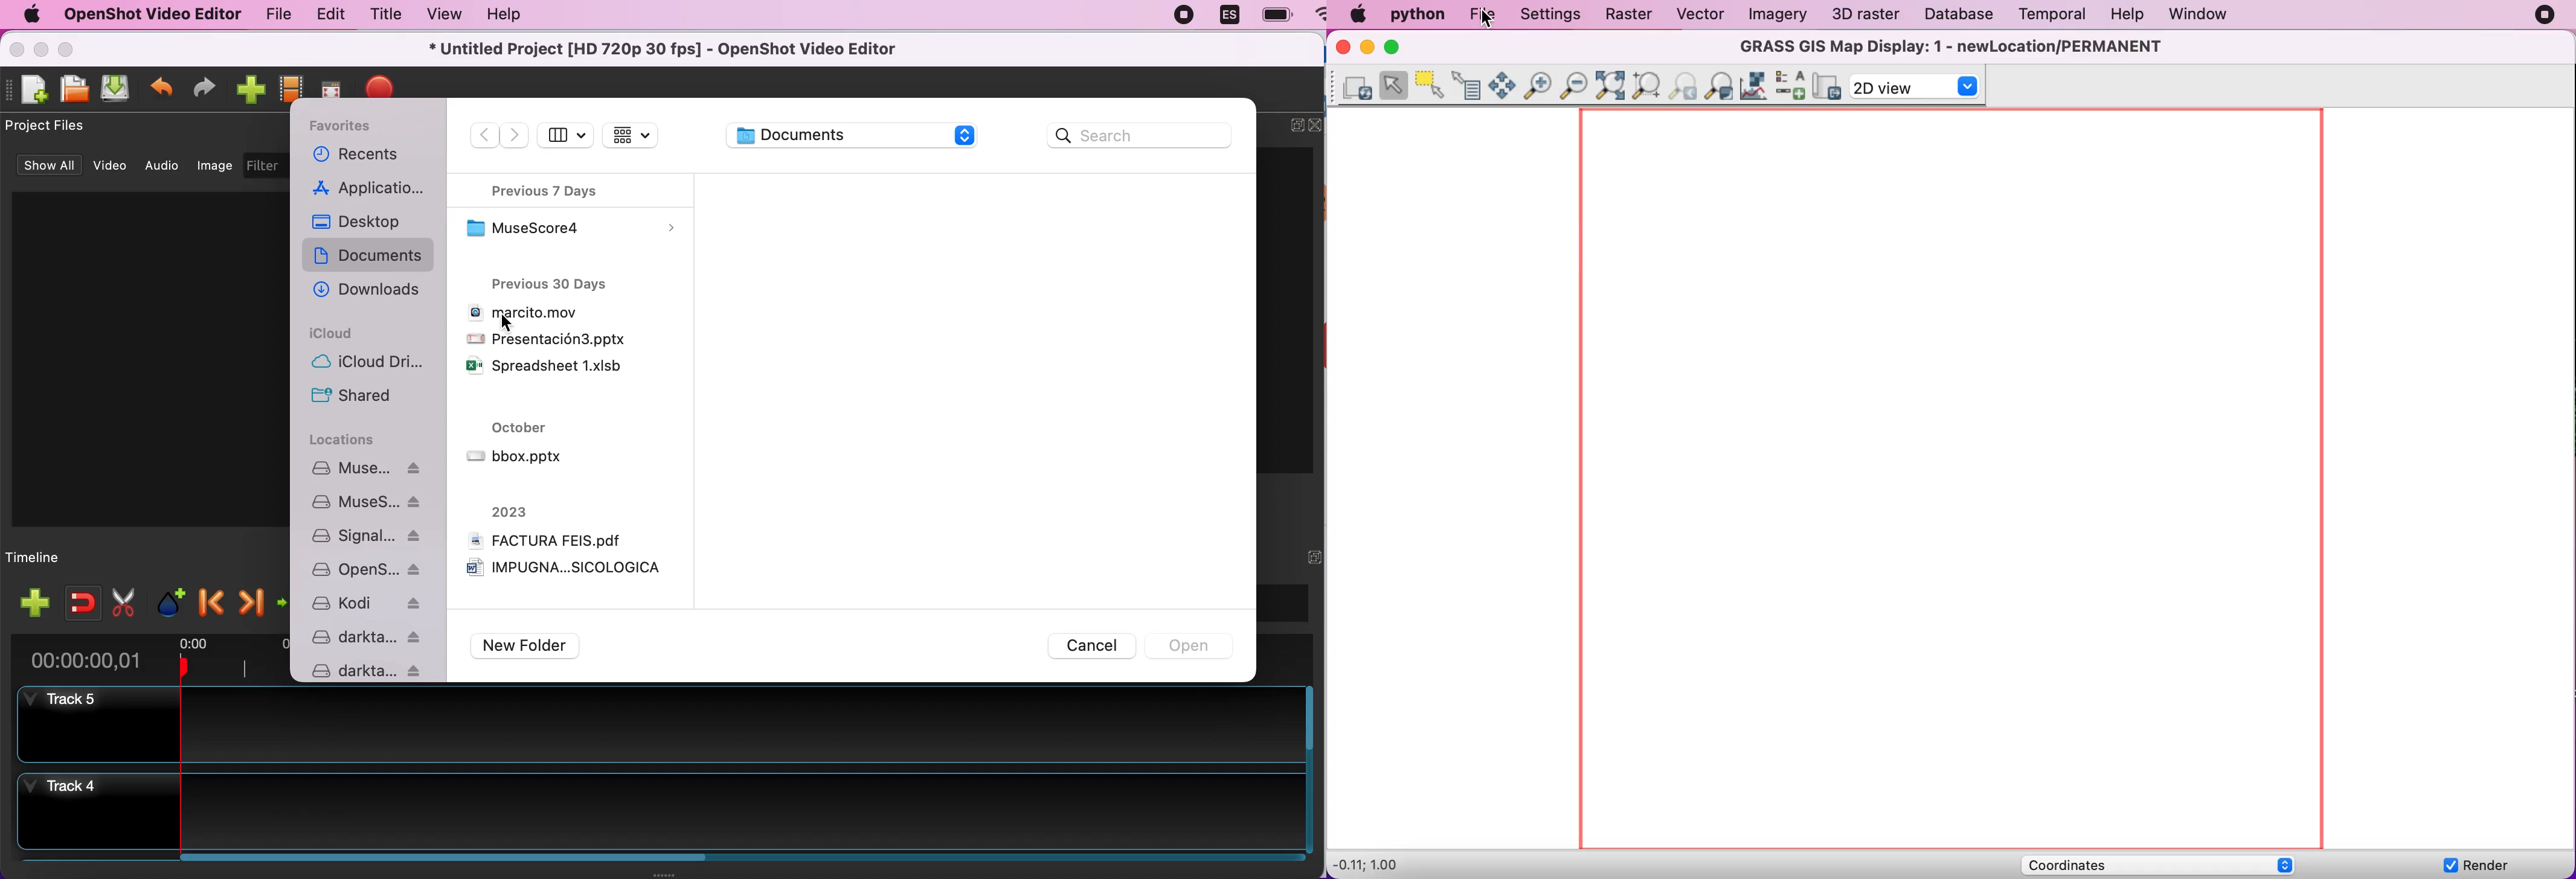 The image size is (2576, 896). I want to click on icloud, so click(334, 334).